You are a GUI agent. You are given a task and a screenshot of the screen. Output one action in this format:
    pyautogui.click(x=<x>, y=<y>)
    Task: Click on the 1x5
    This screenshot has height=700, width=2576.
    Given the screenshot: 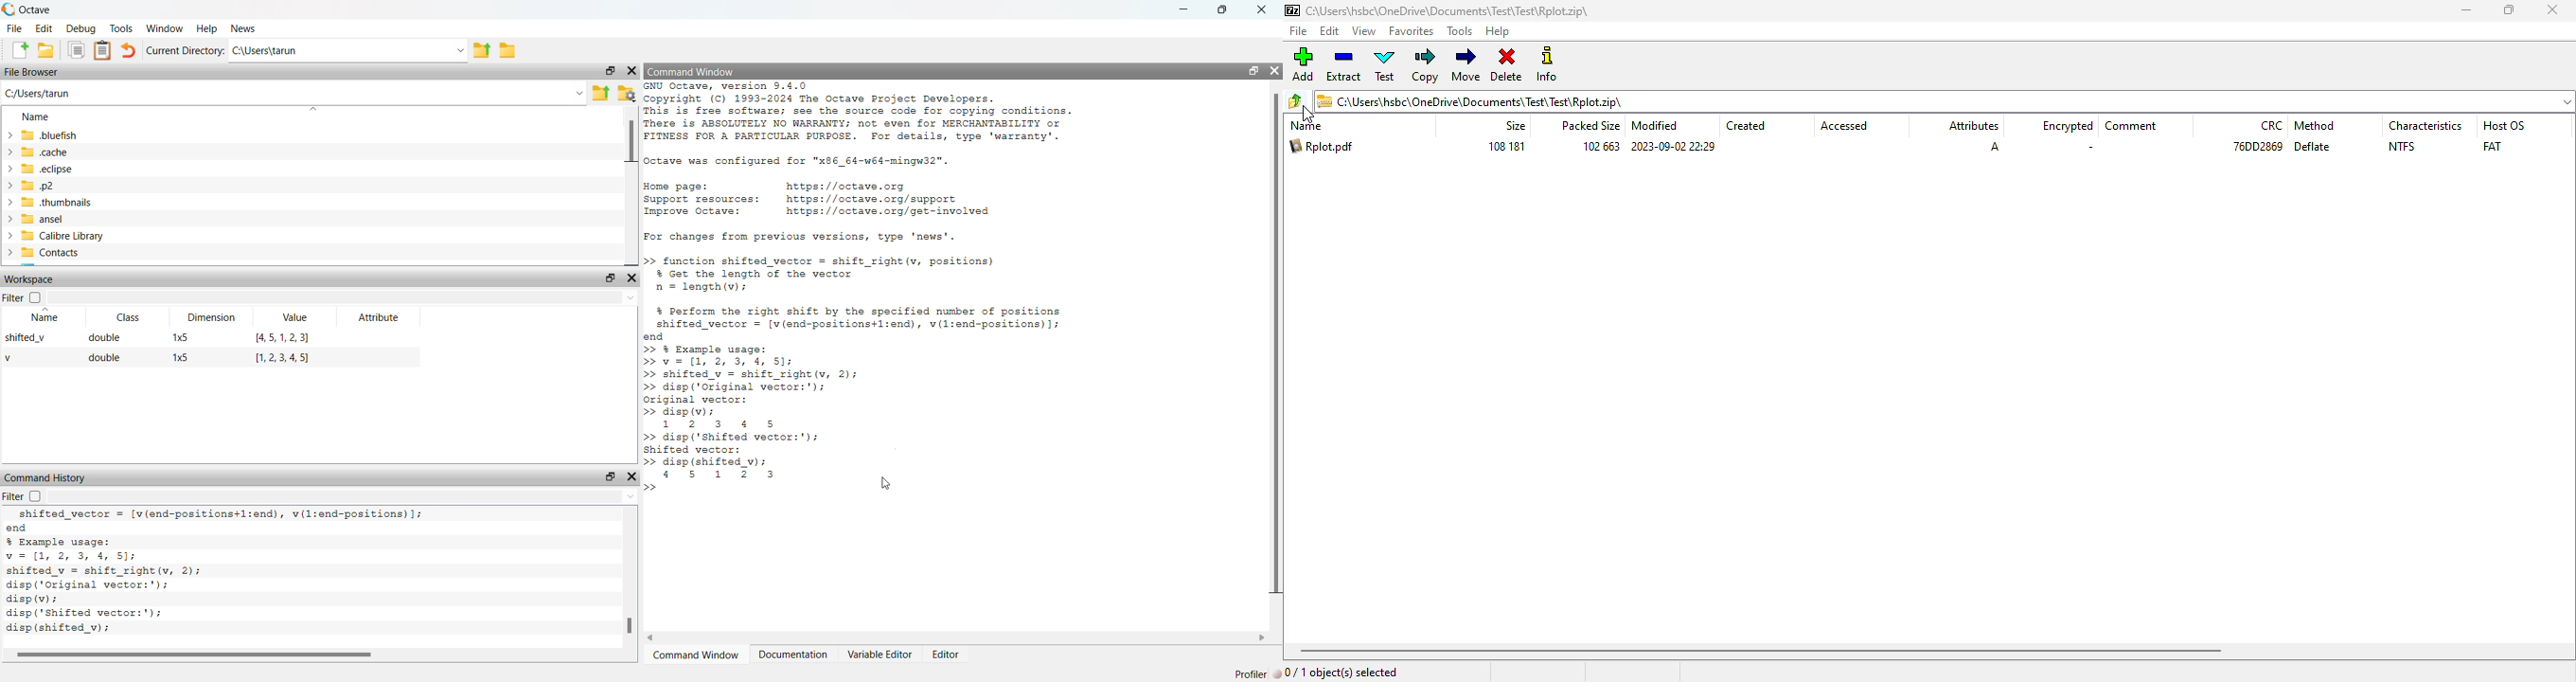 What is the action you would take?
    pyautogui.click(x=186, y=359)
    